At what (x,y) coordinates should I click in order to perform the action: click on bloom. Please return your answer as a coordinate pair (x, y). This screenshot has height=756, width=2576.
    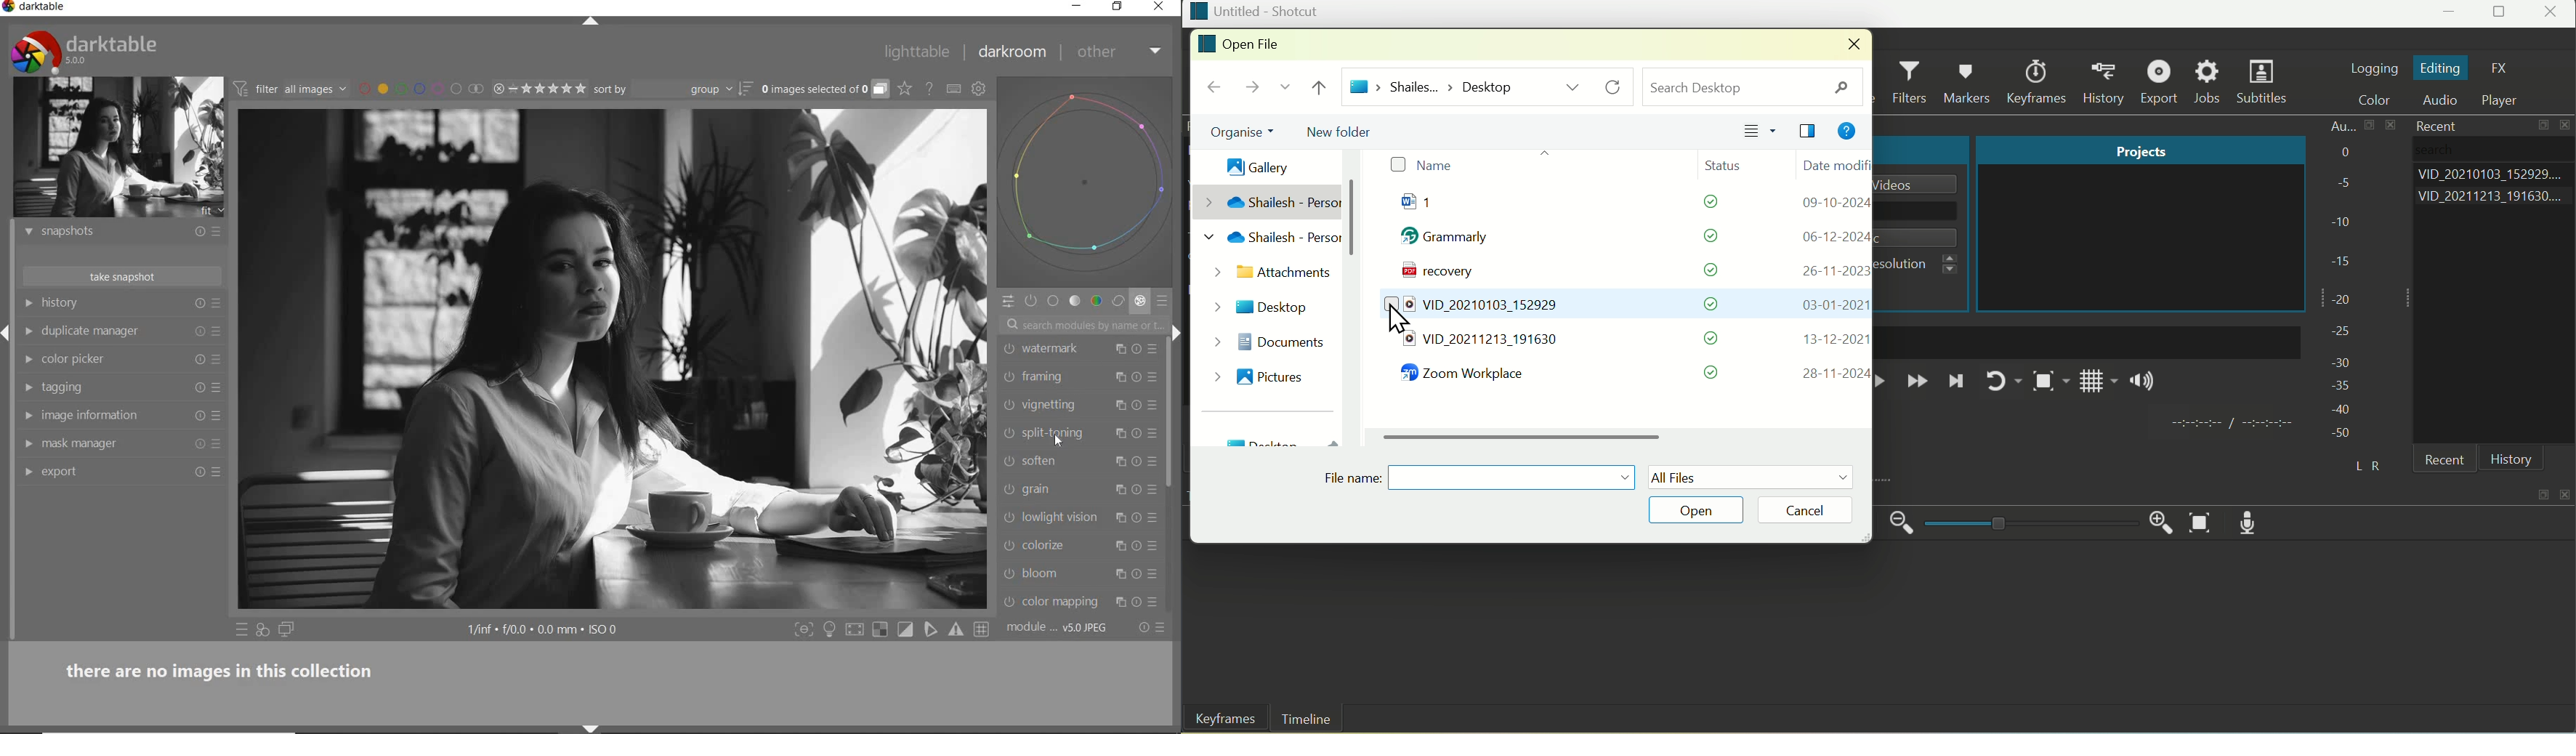
    Looking at the image, I should click on (1059, 573).